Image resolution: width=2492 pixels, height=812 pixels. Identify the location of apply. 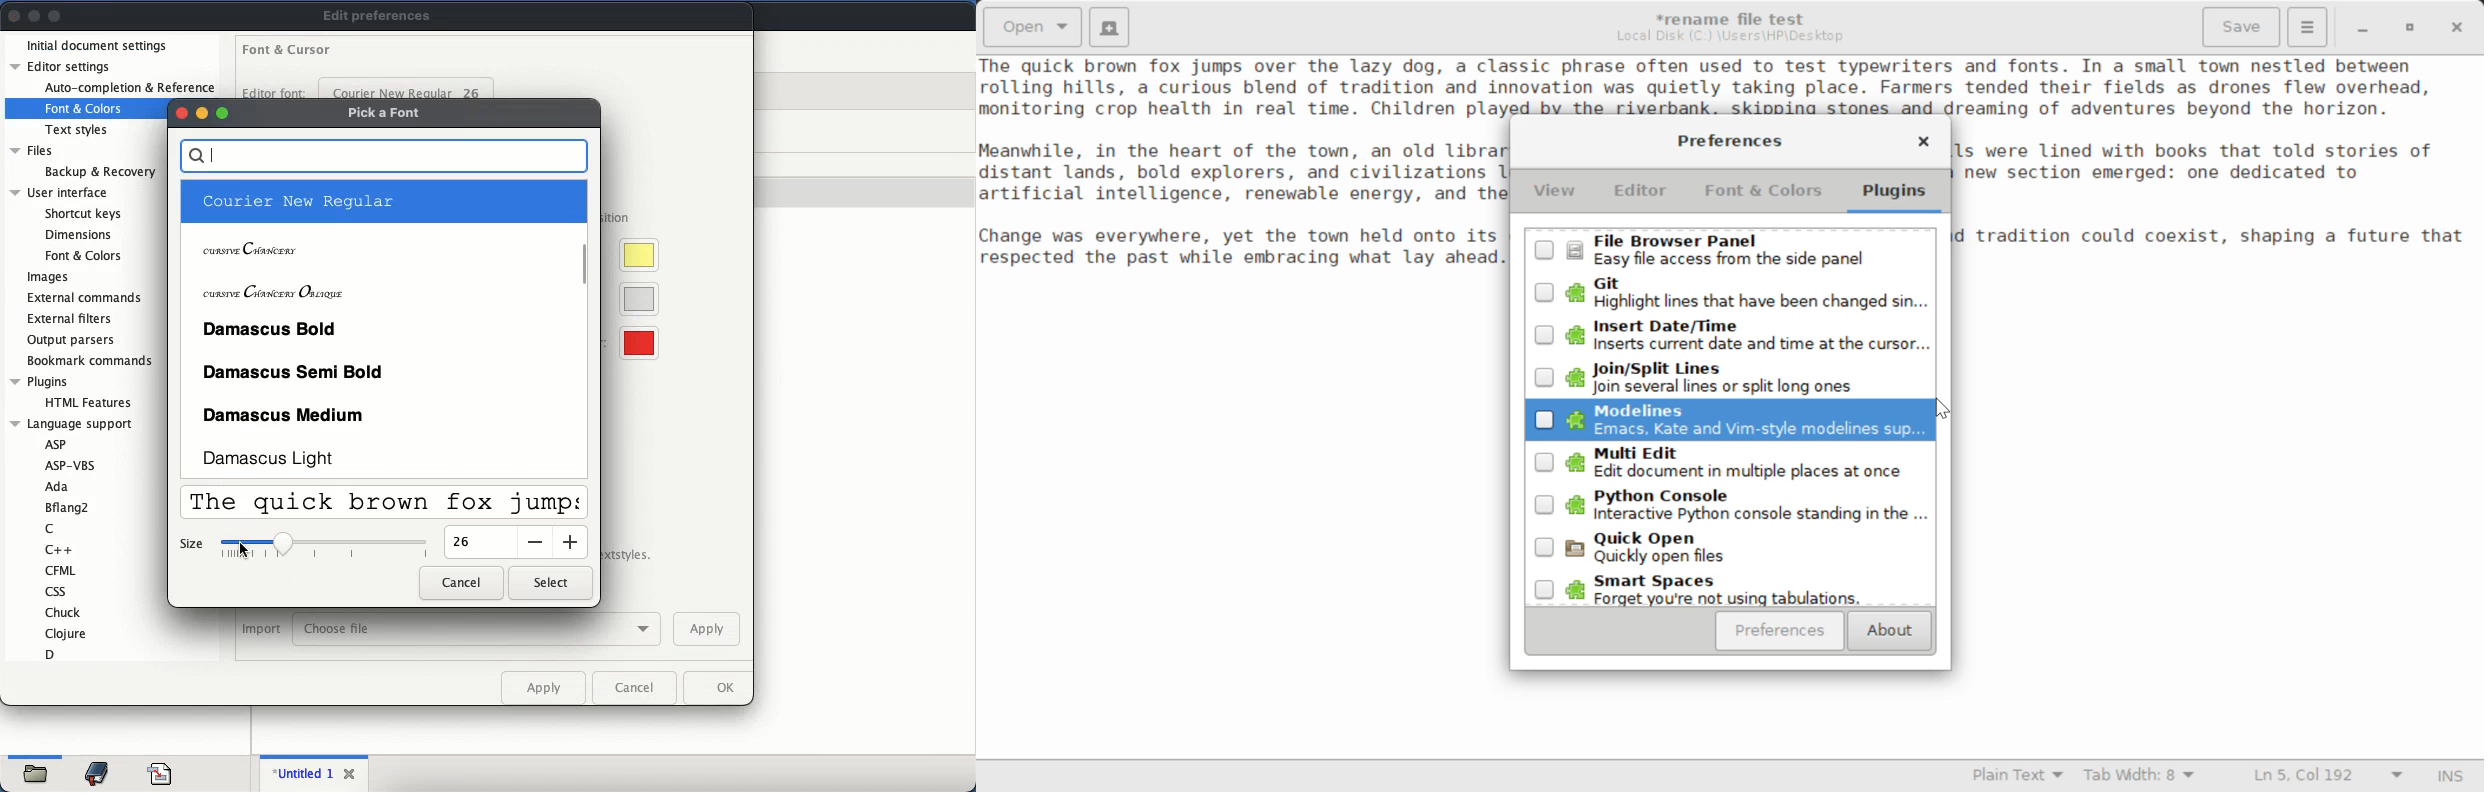
(706, 630).